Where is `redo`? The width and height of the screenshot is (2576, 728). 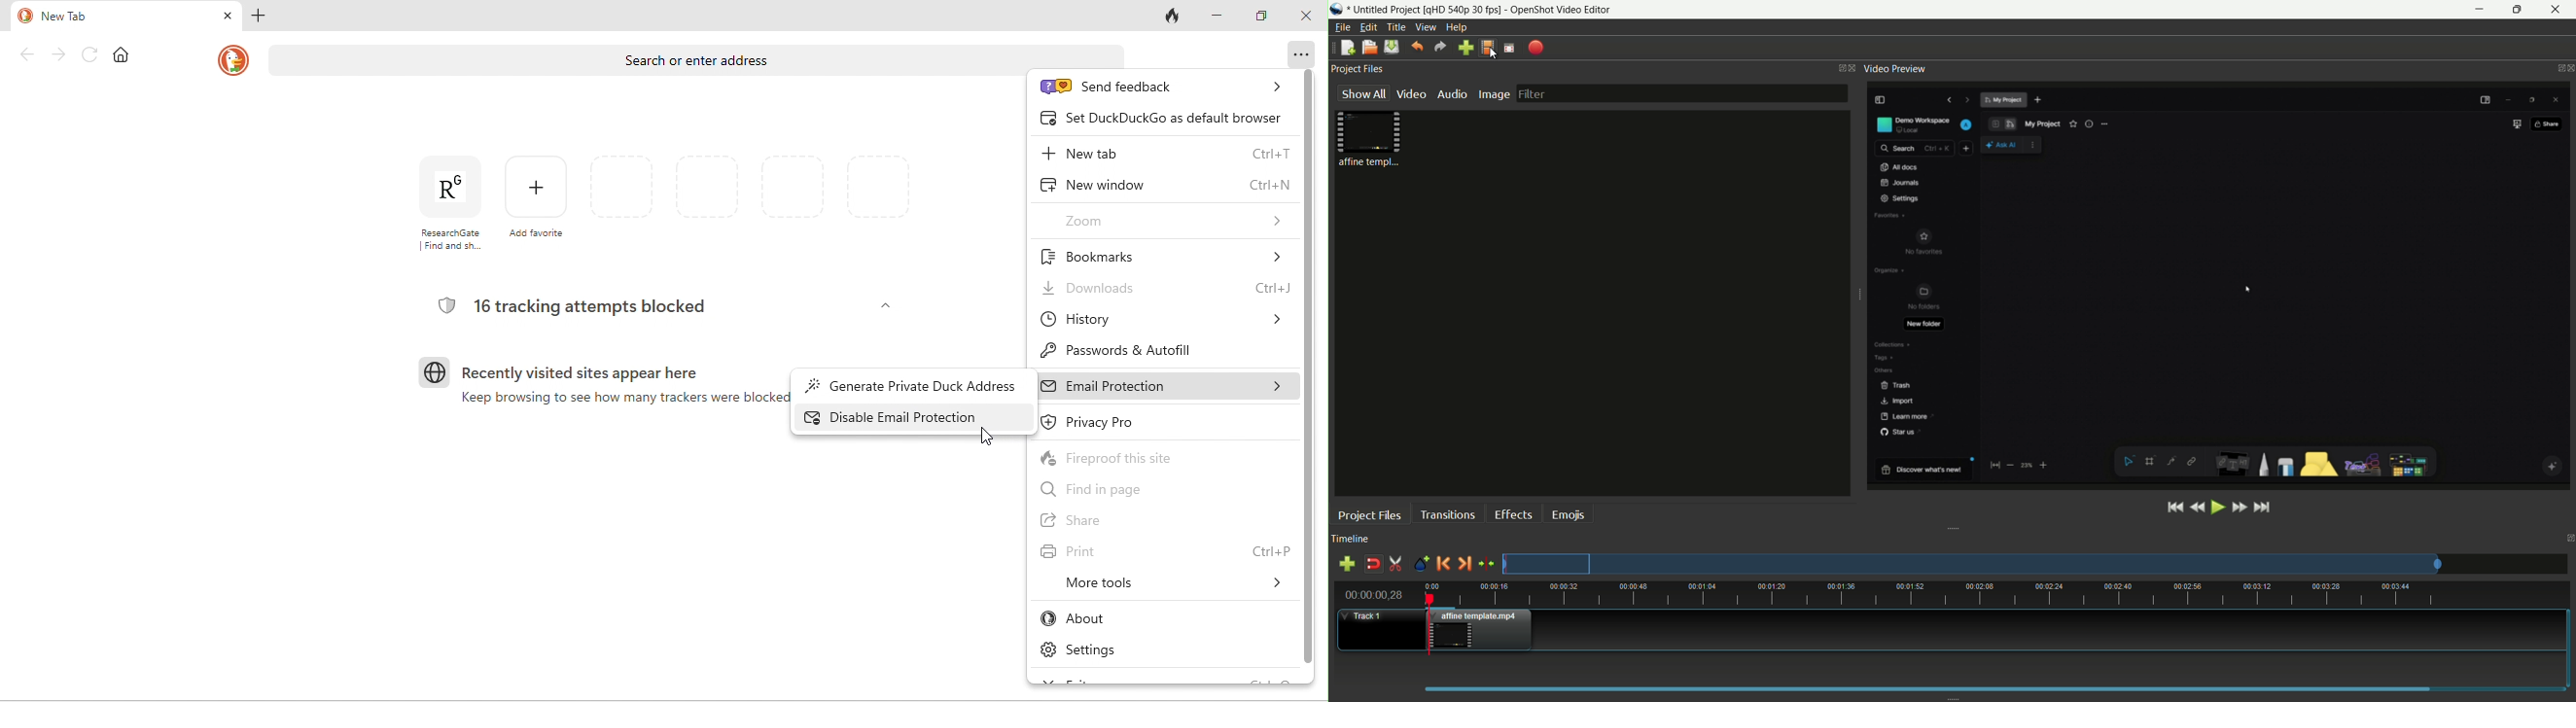 redo is located at coordinates (1440, 47).